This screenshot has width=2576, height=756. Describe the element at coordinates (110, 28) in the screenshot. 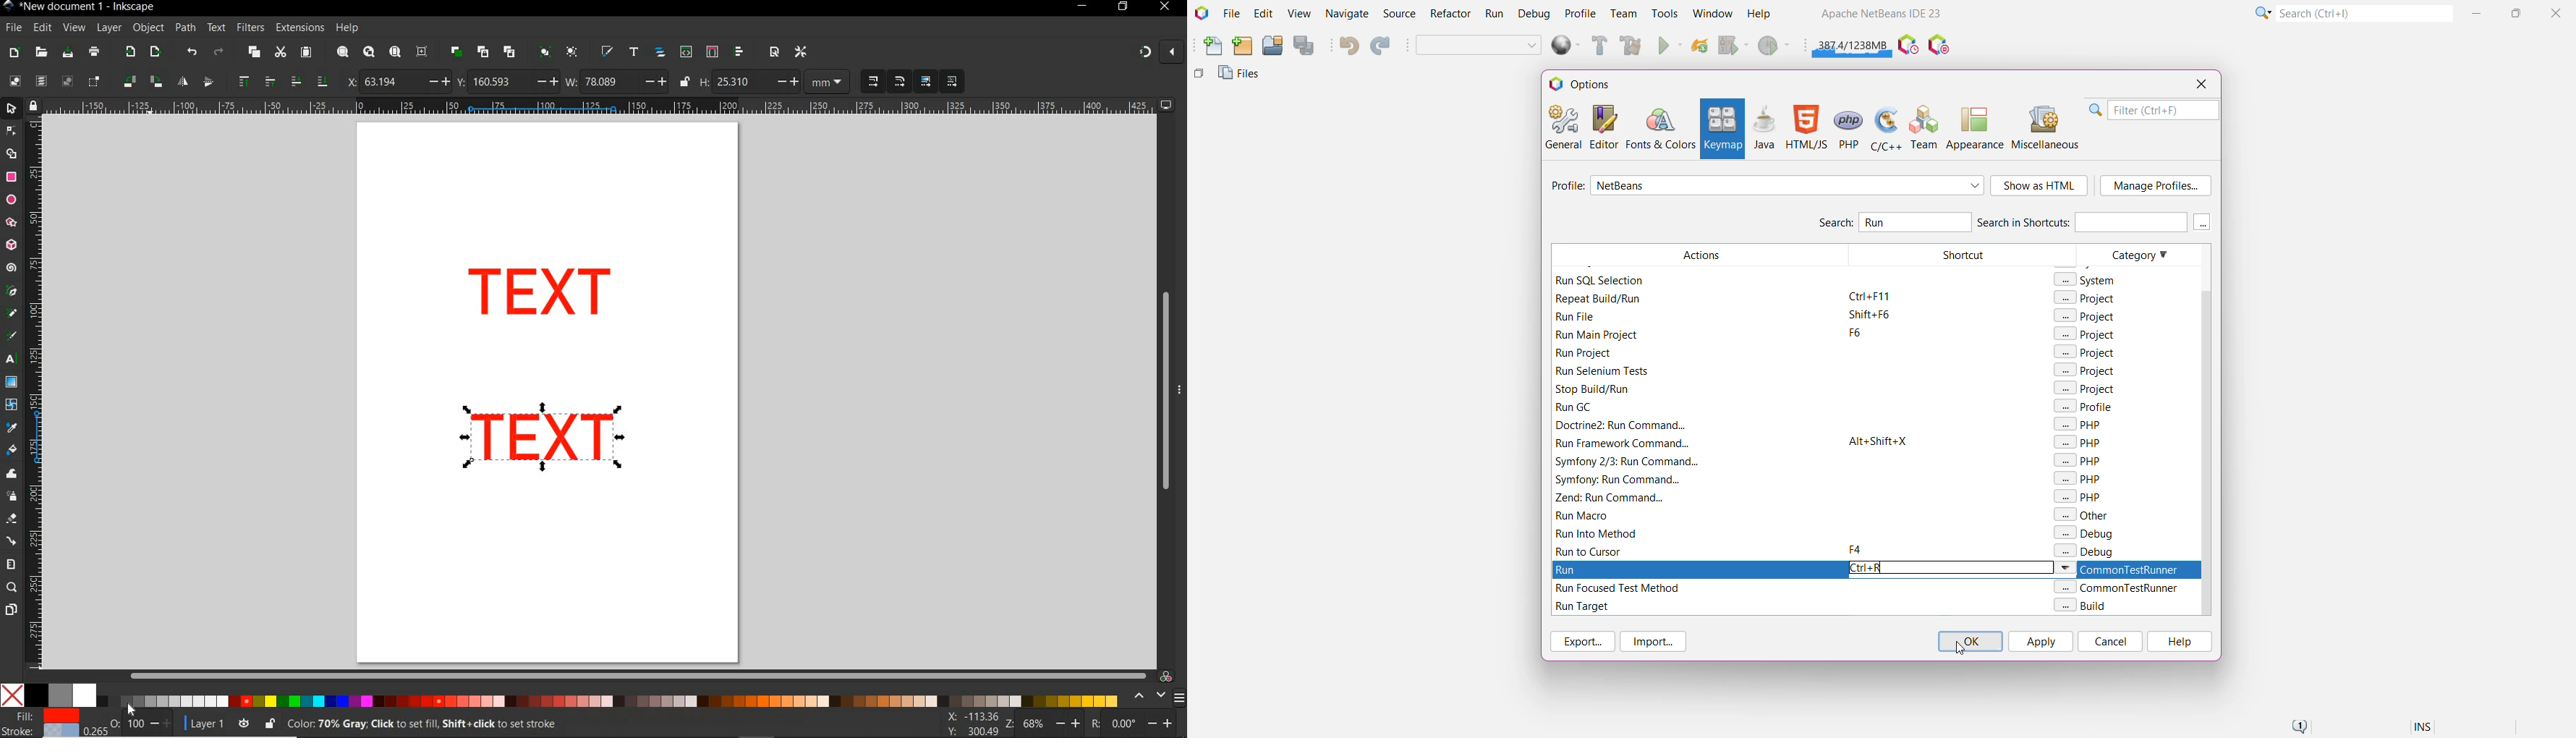

I see `layer` at that location.